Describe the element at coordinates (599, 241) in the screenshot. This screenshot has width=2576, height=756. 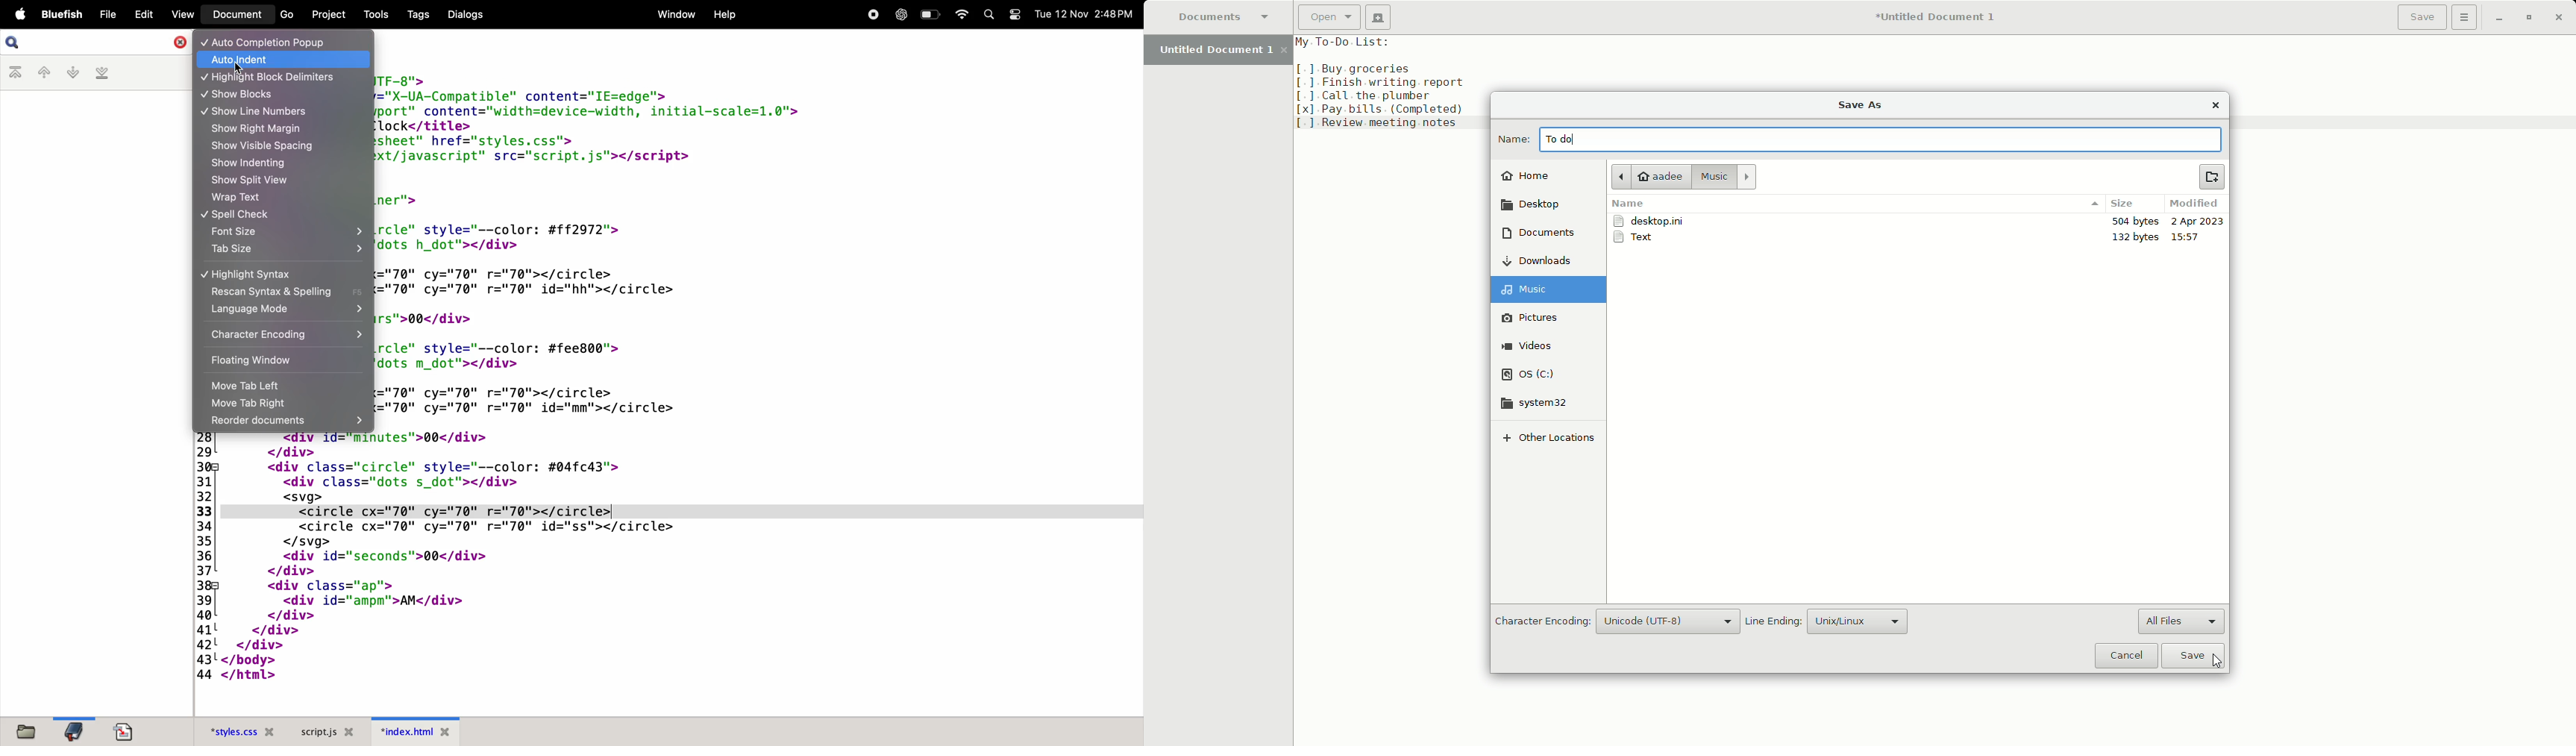
I see `HTML code for a digital clock interface with animated circles showing the current time.` at that location.